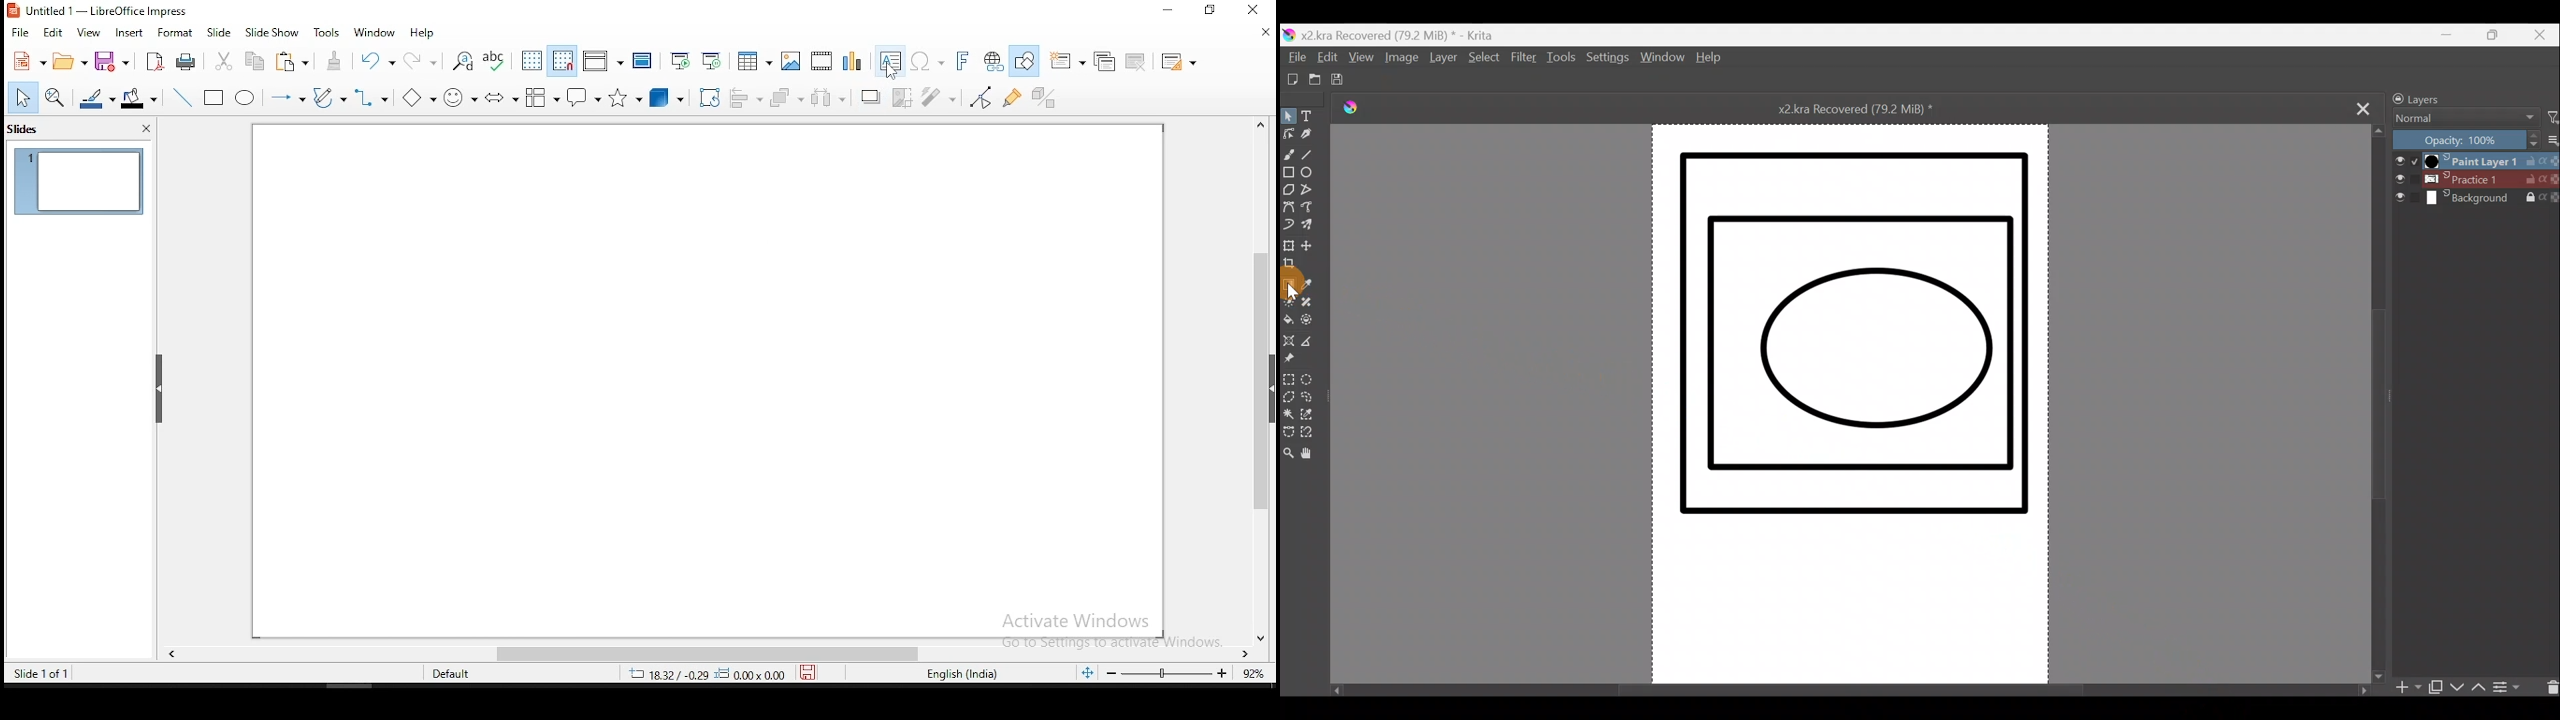 Image resolution: width=2576 pixels, height=728 pixels. What do you see at coordinates (1443, 60) in the screenshot?
I see `Layer` at bounding box center [1443, 60].